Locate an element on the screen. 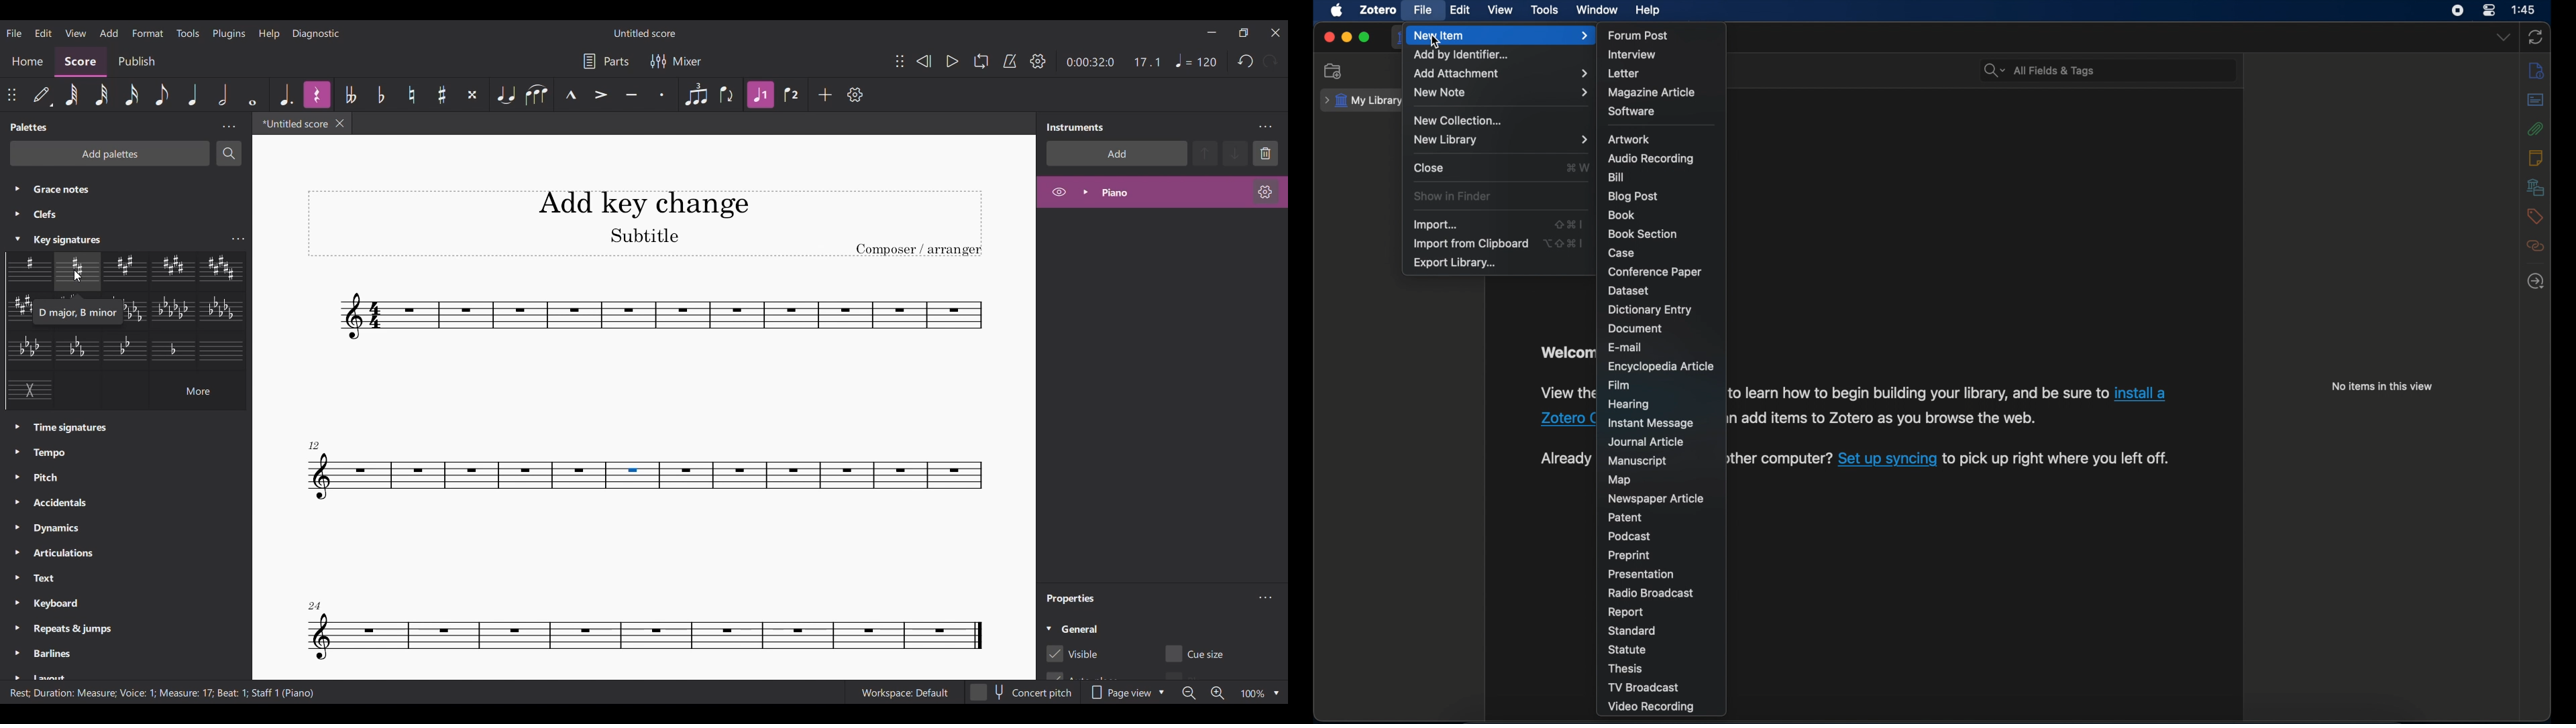 The width and height of the screenshot is (2576, 728). patent is located at coordinates (1625, 518).